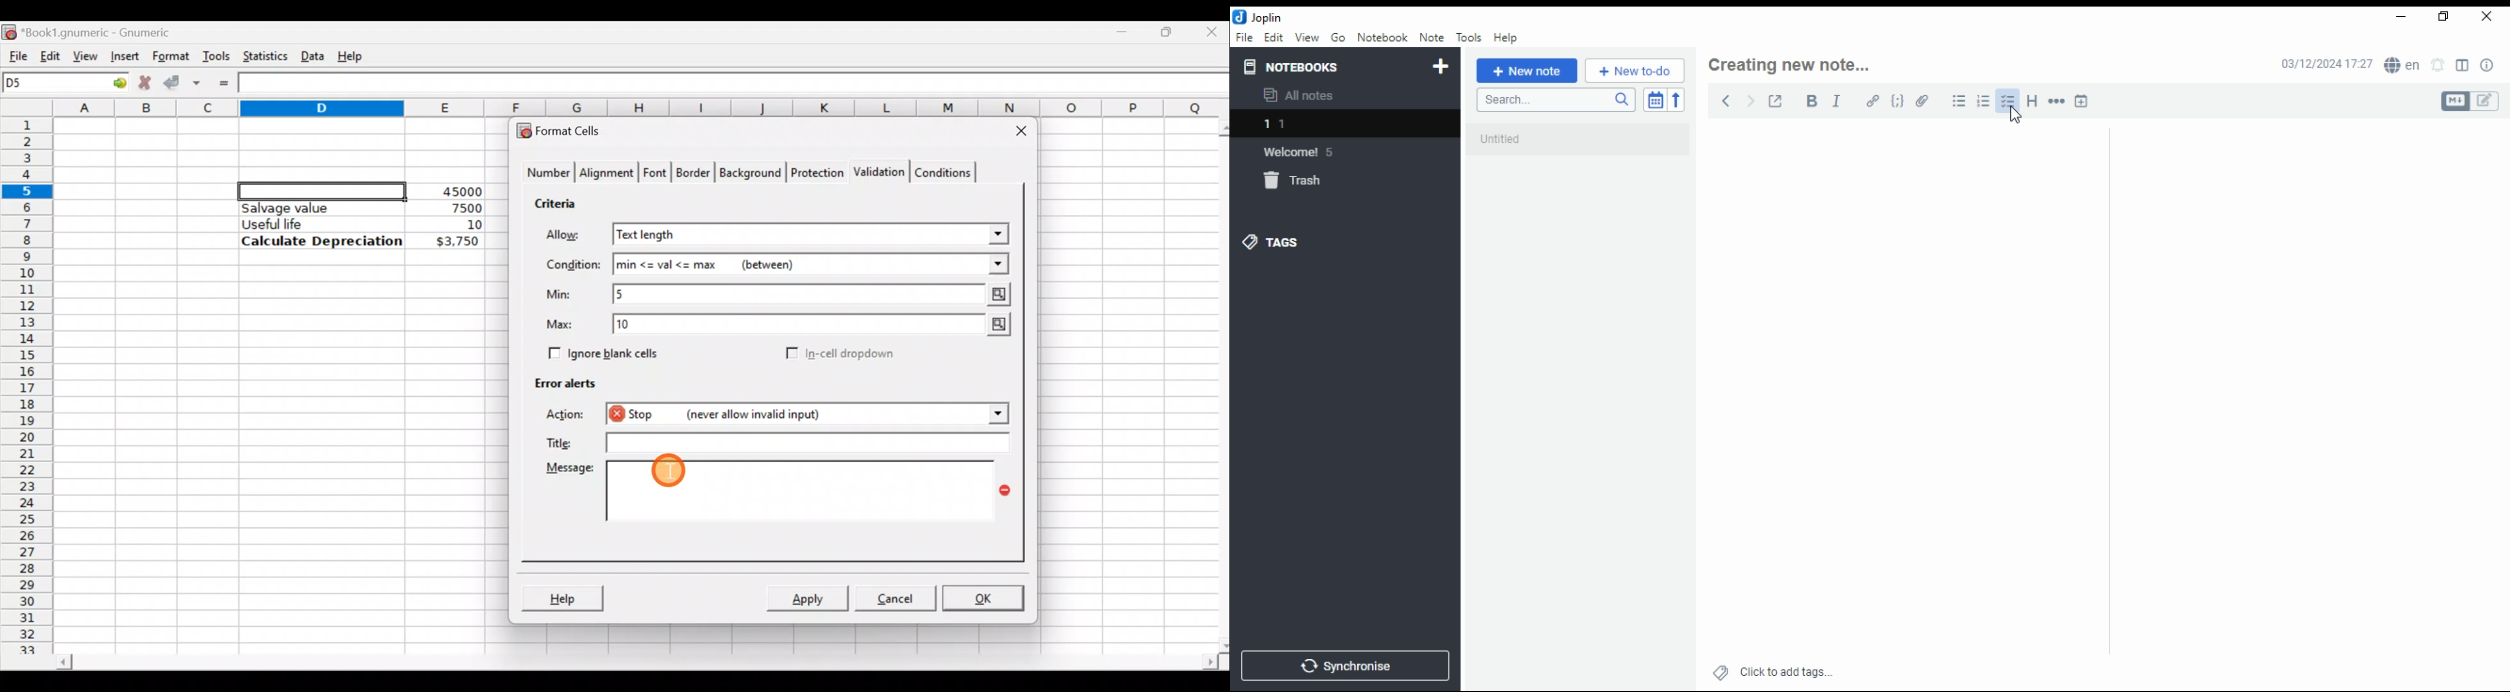  Describe the element at coordinates (1244, 38) in the screenshot. I see `file` at that location.